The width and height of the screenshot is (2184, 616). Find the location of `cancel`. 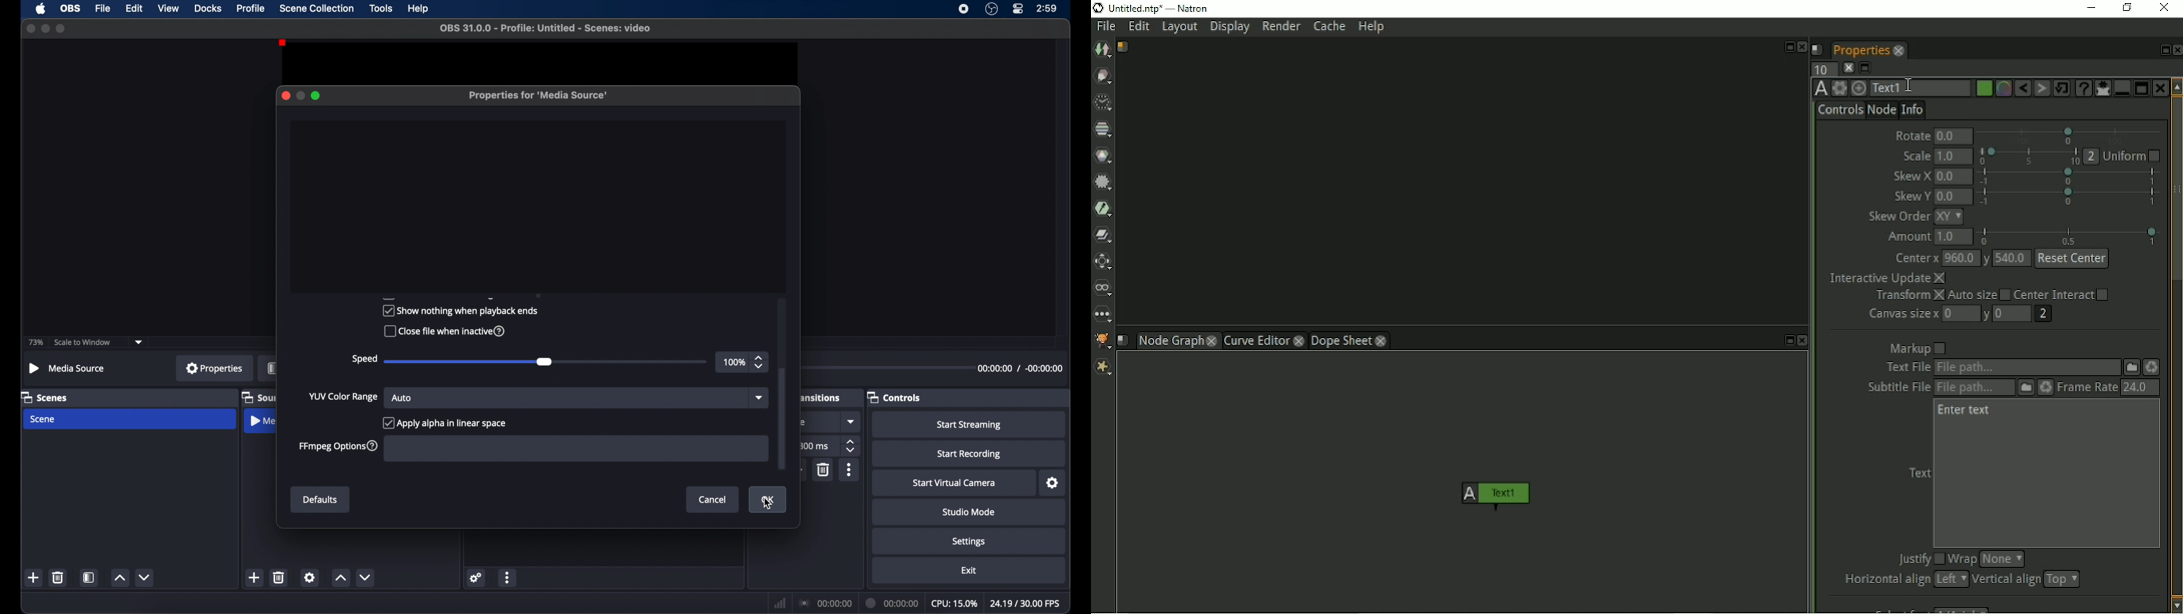

cancel is located at coordinates (713, 500).